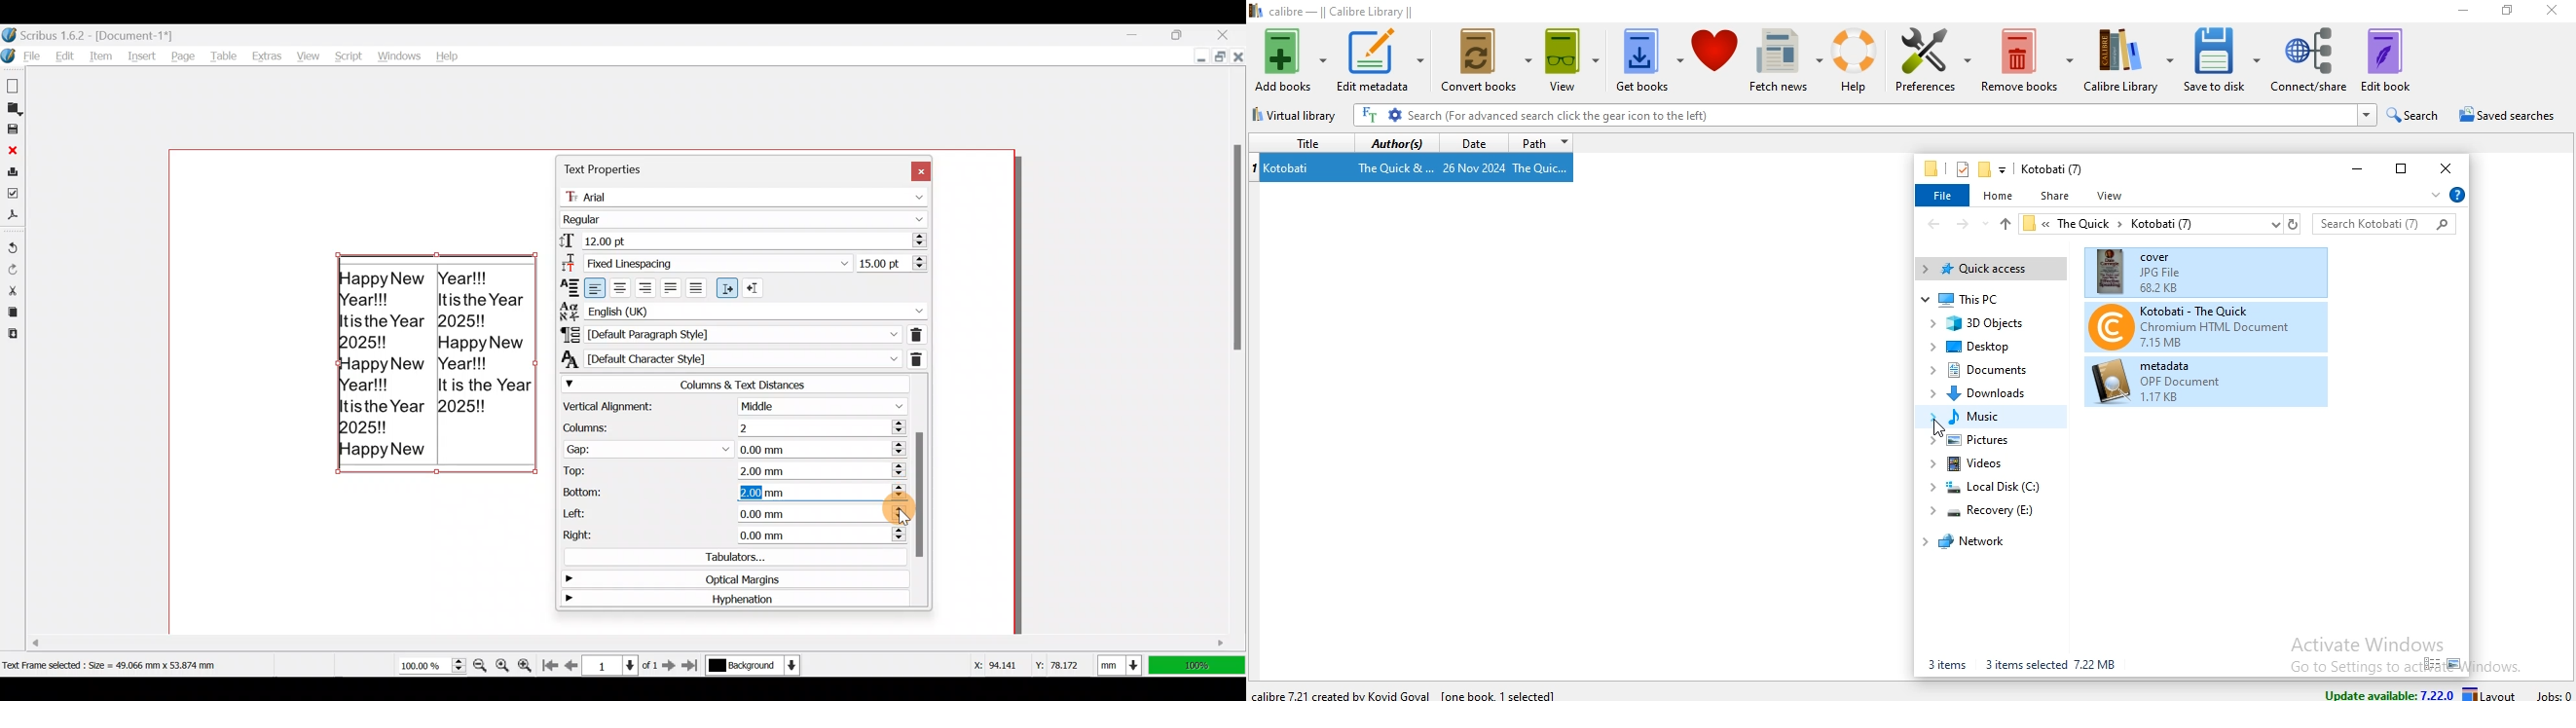  Describe the element at coordinates (728, 558) in the screenshot. I see `Tabulators` at that location.